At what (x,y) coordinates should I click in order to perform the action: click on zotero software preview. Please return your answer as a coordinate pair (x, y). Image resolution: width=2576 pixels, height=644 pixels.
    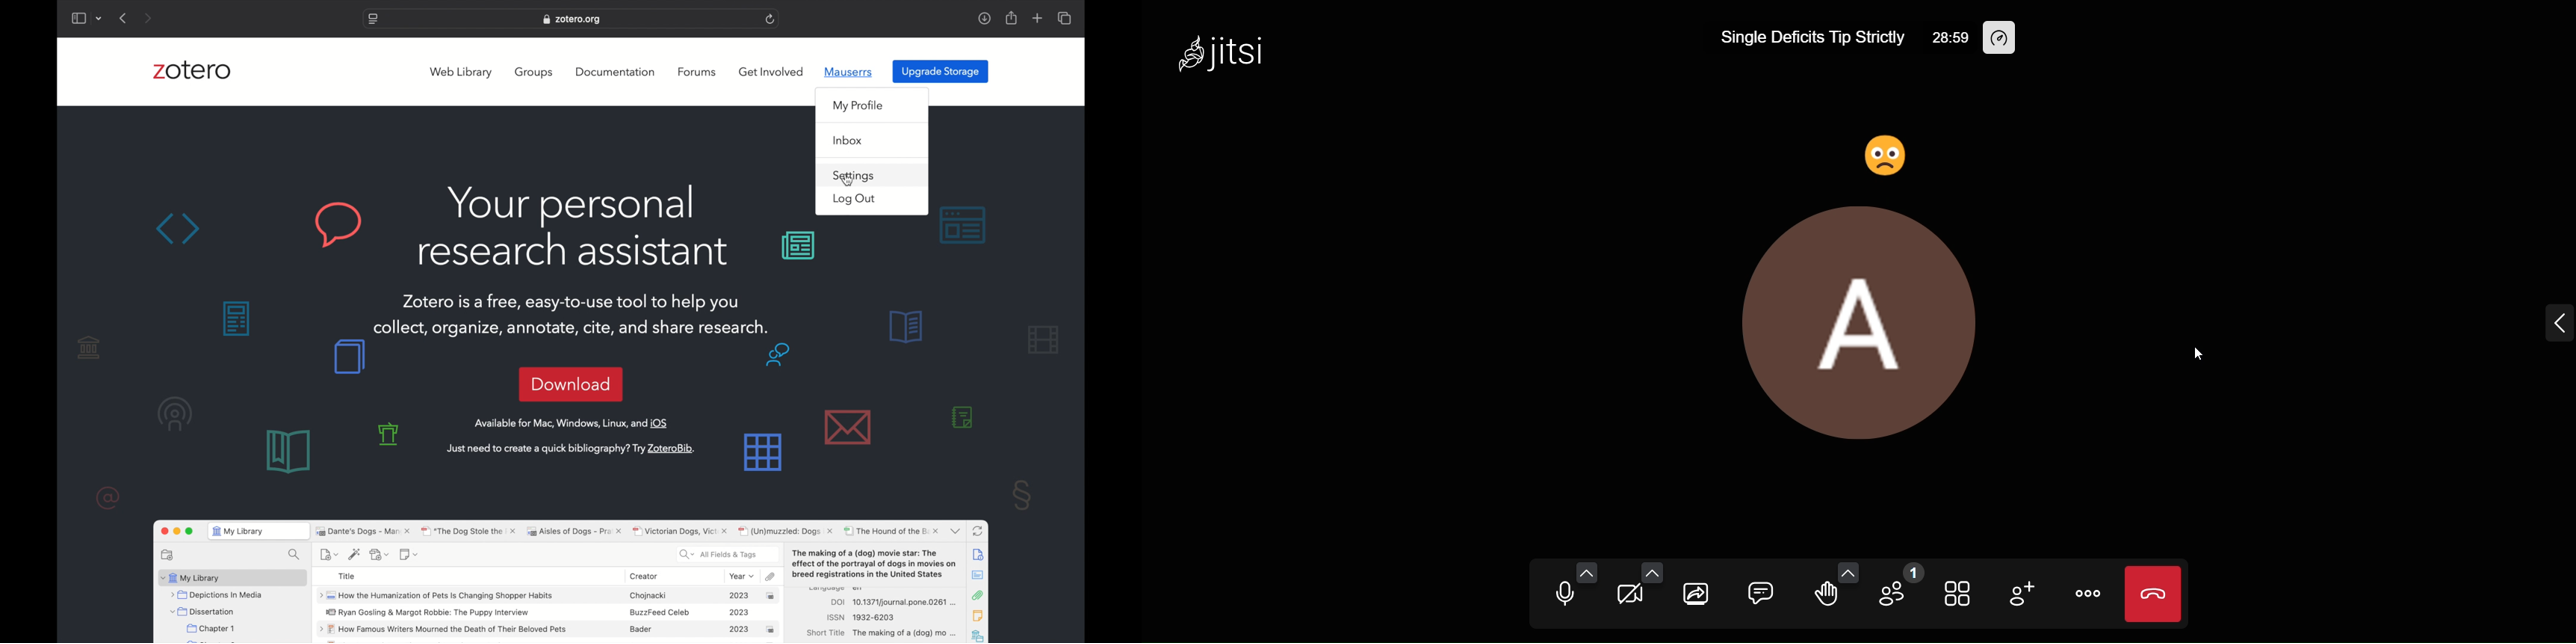
    Looking at the image, I should click on (572, 579).